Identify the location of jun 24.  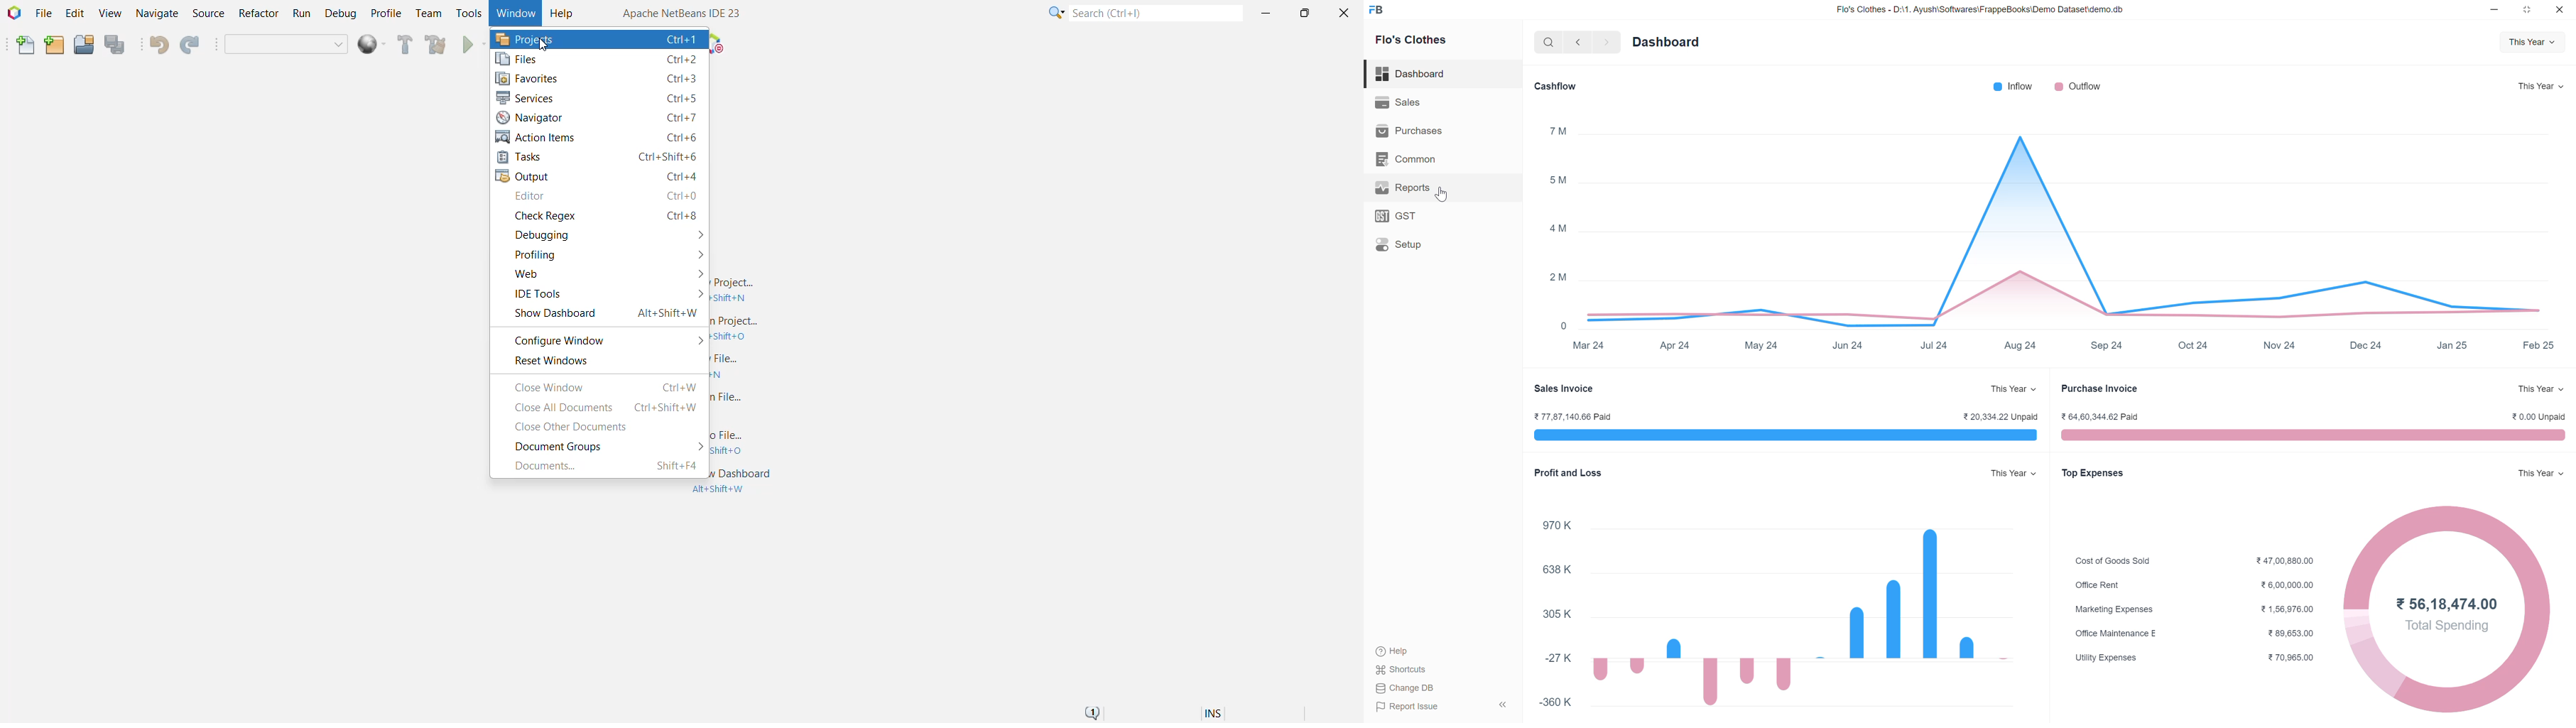
(1847, 346).